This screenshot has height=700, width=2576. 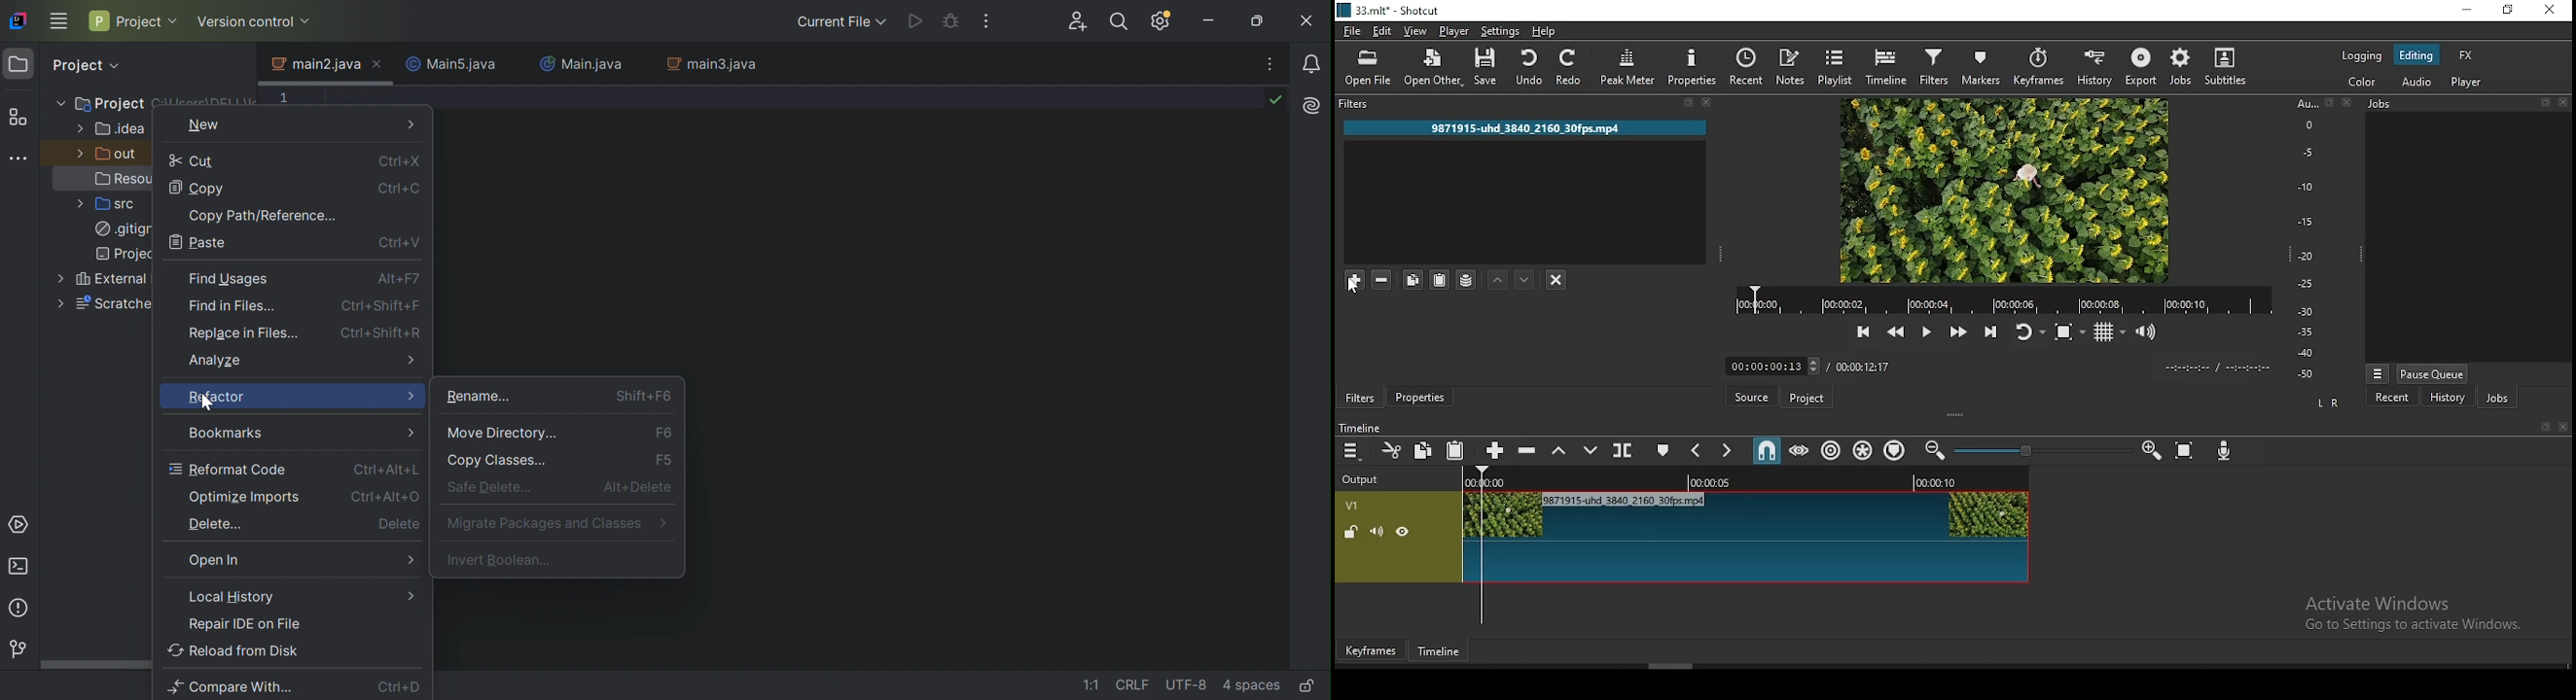 What do you see at coordinates (2186, 451) in the screenshot?
I see `zoom timeline to fit` at bounding box center [2186, 451].